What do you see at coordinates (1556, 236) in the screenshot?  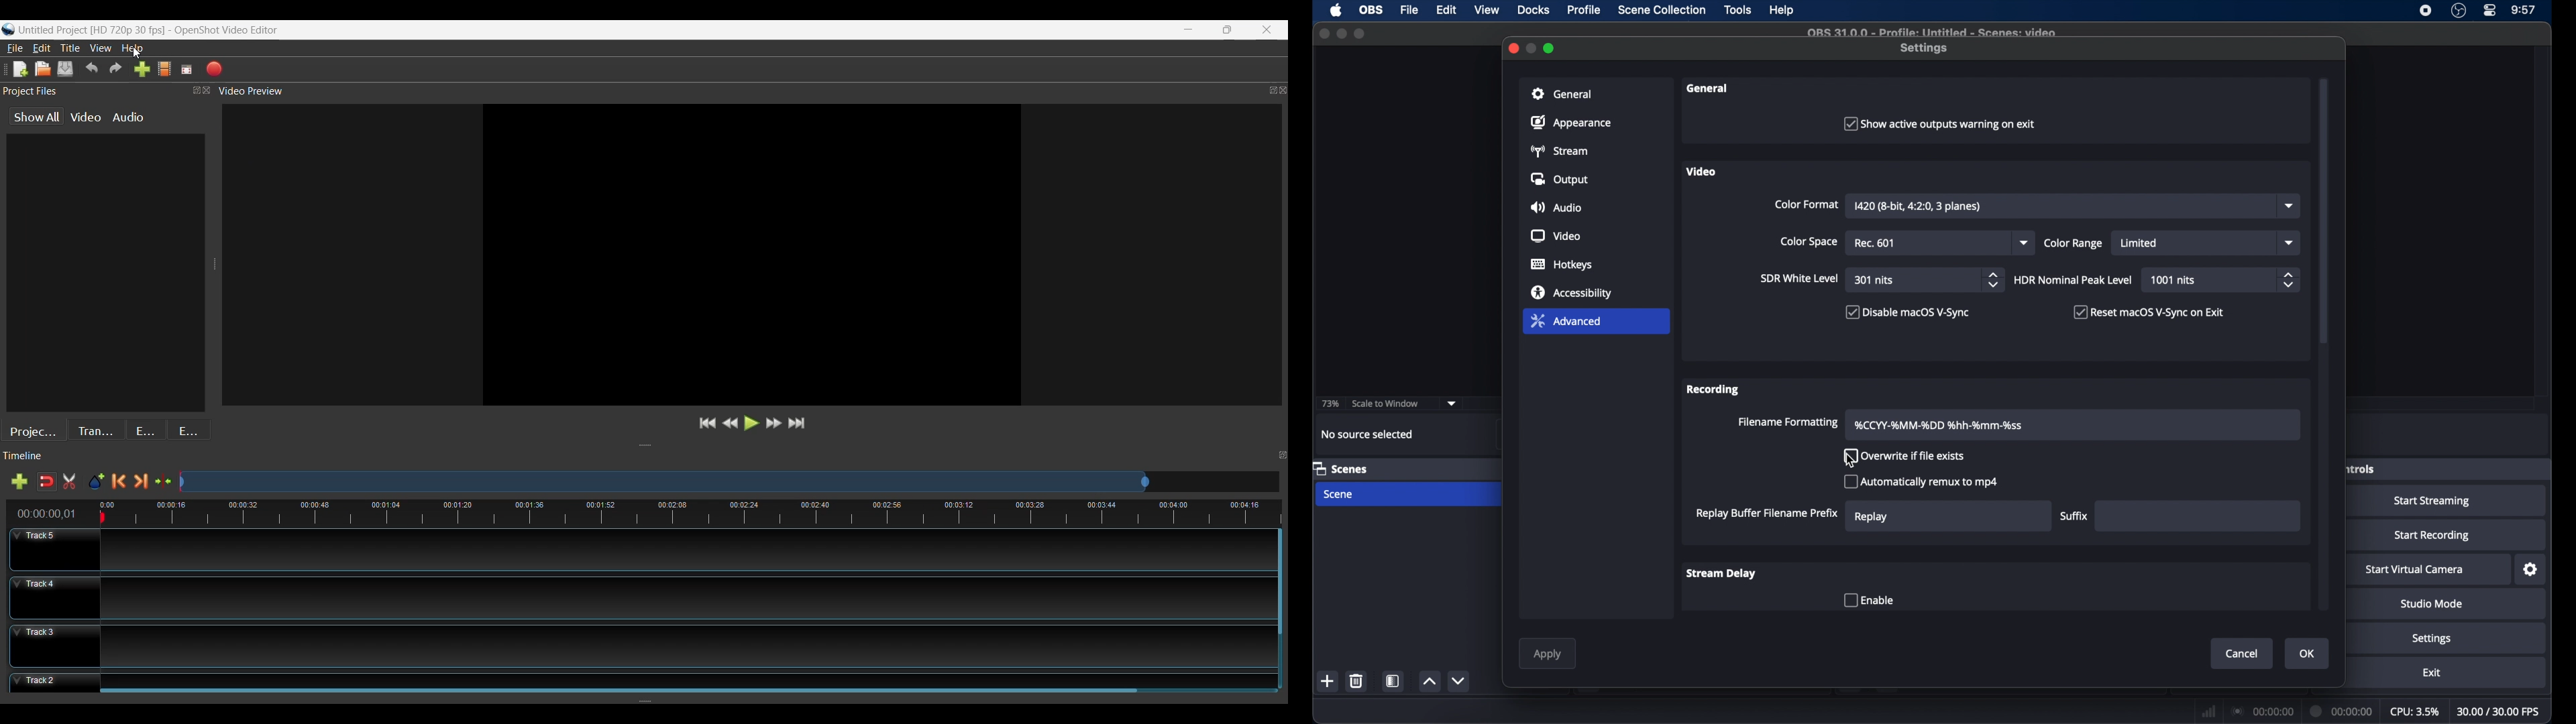 I see `video` at bounding box center [1556, 236].